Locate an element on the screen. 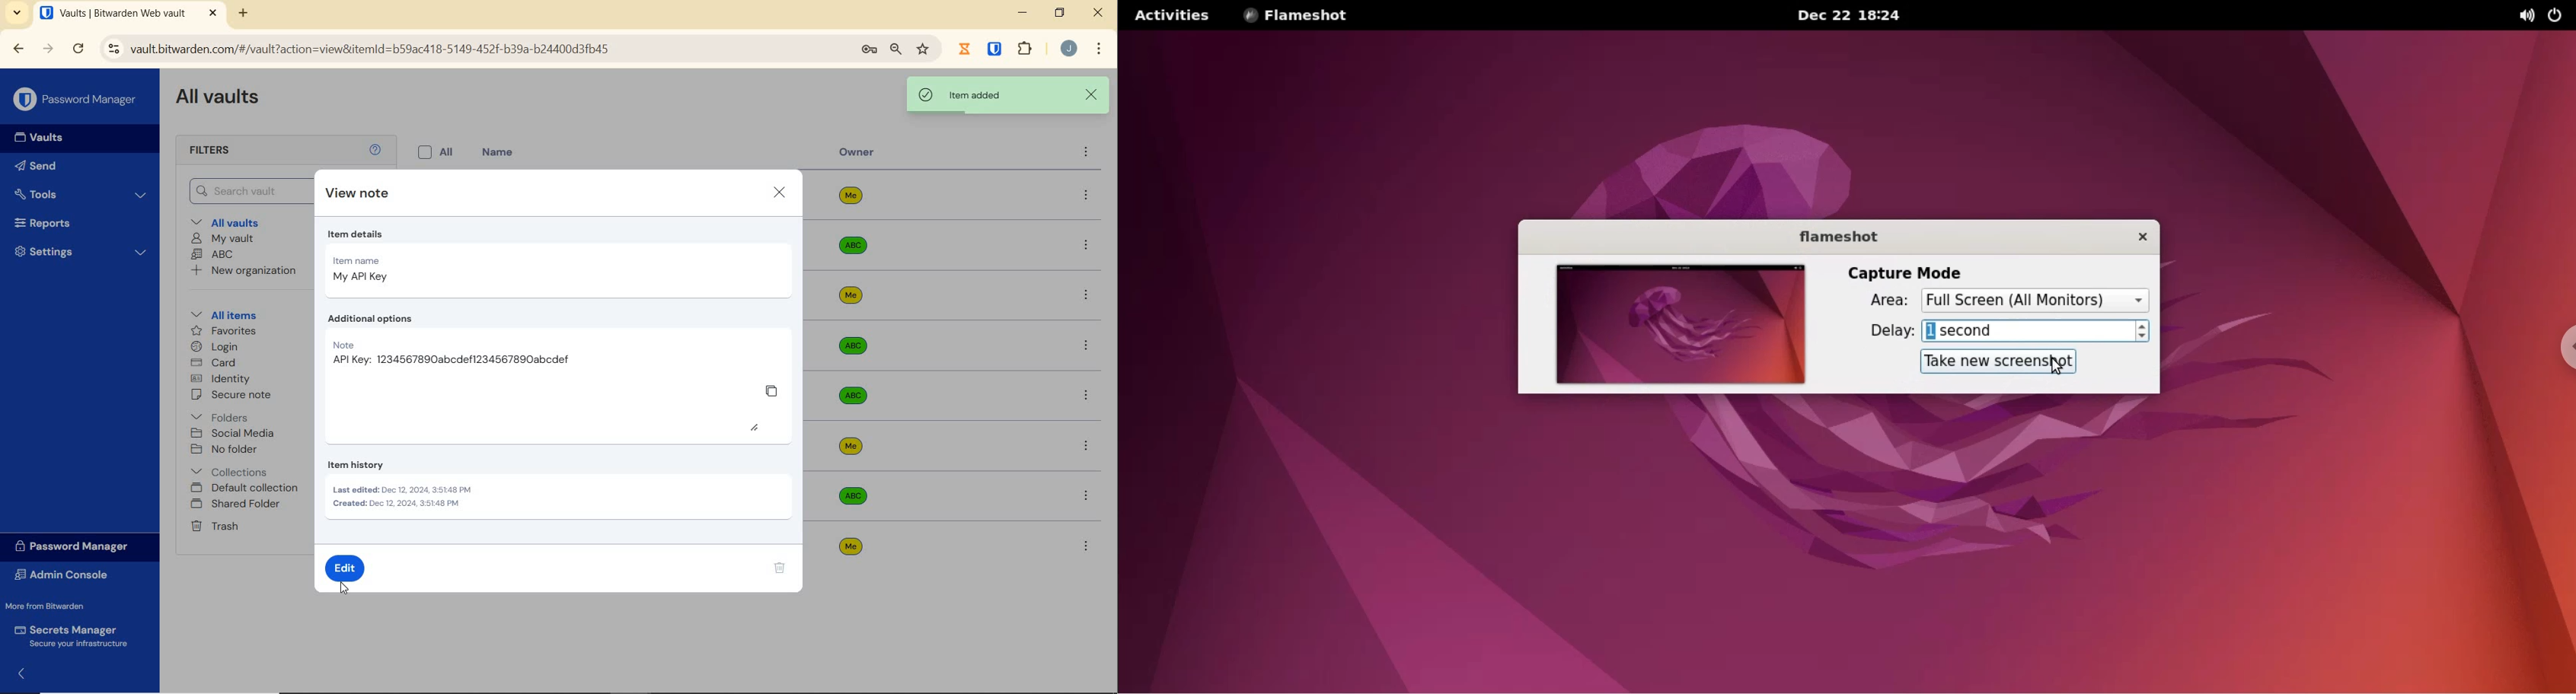  Item details is located at coordinates (408, 235).